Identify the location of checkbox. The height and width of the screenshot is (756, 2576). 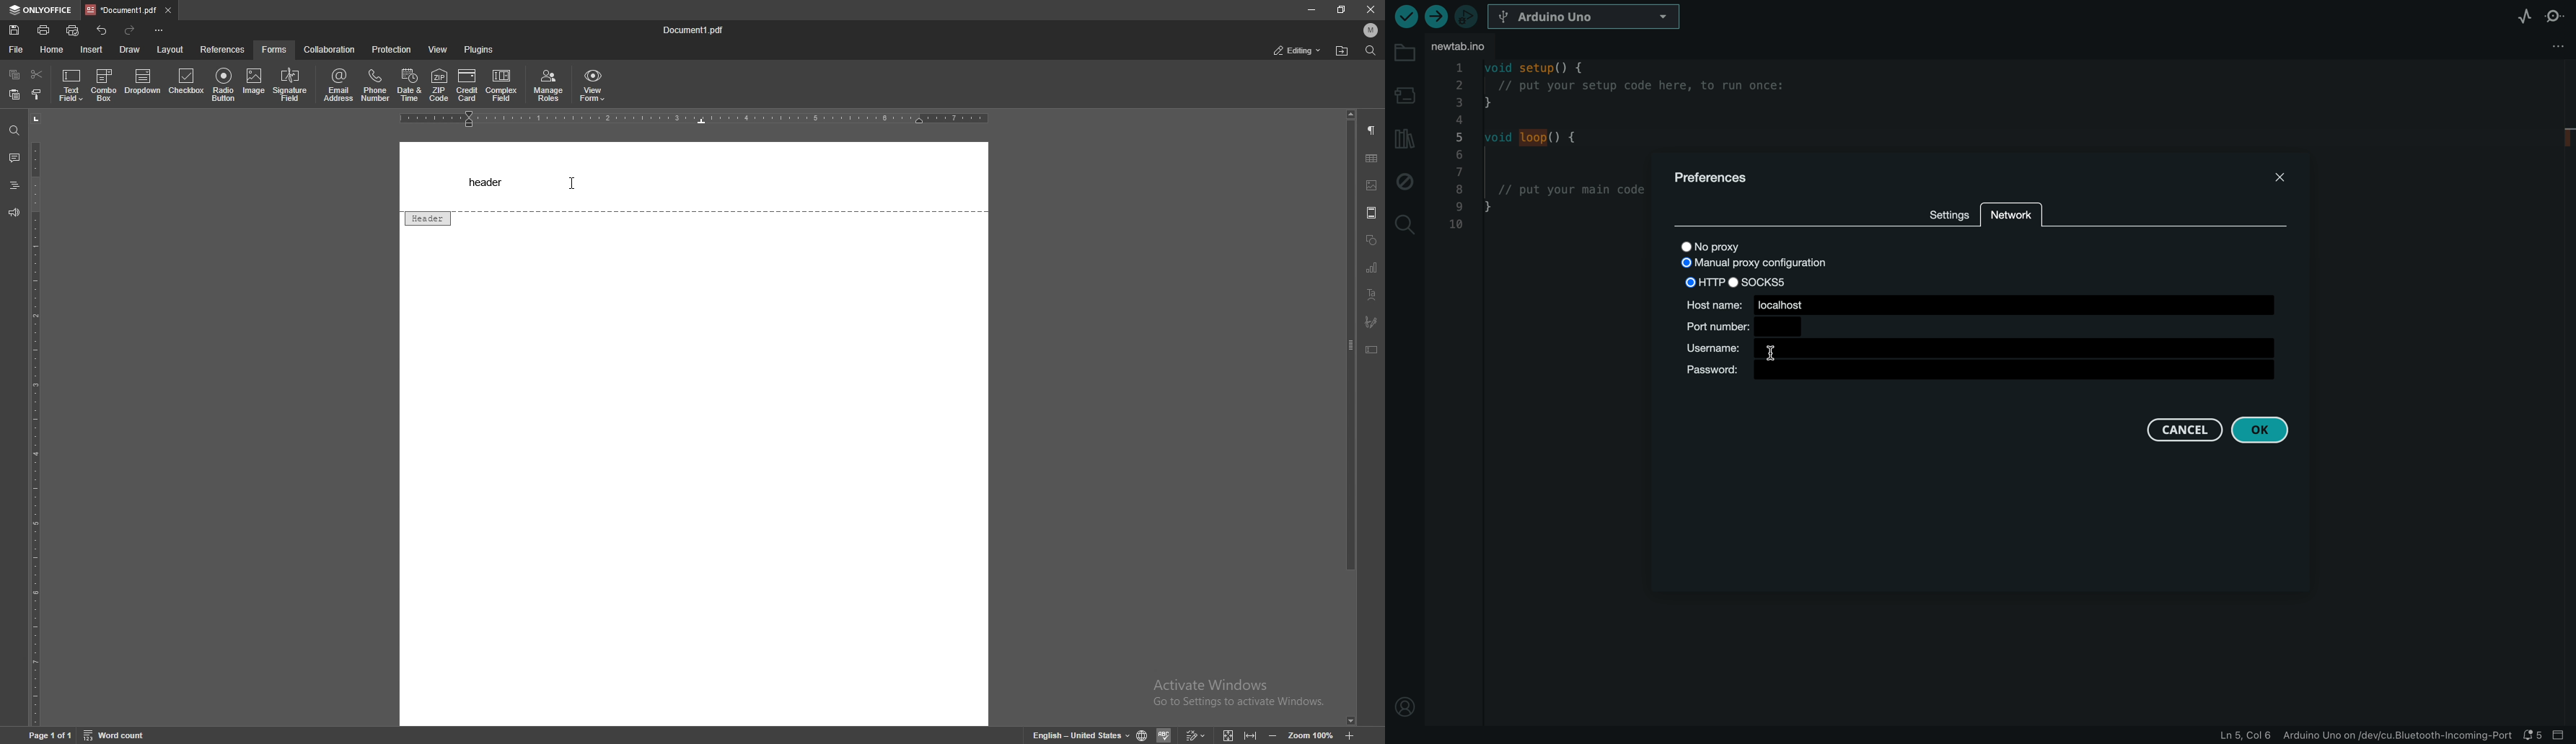
(186, 84).